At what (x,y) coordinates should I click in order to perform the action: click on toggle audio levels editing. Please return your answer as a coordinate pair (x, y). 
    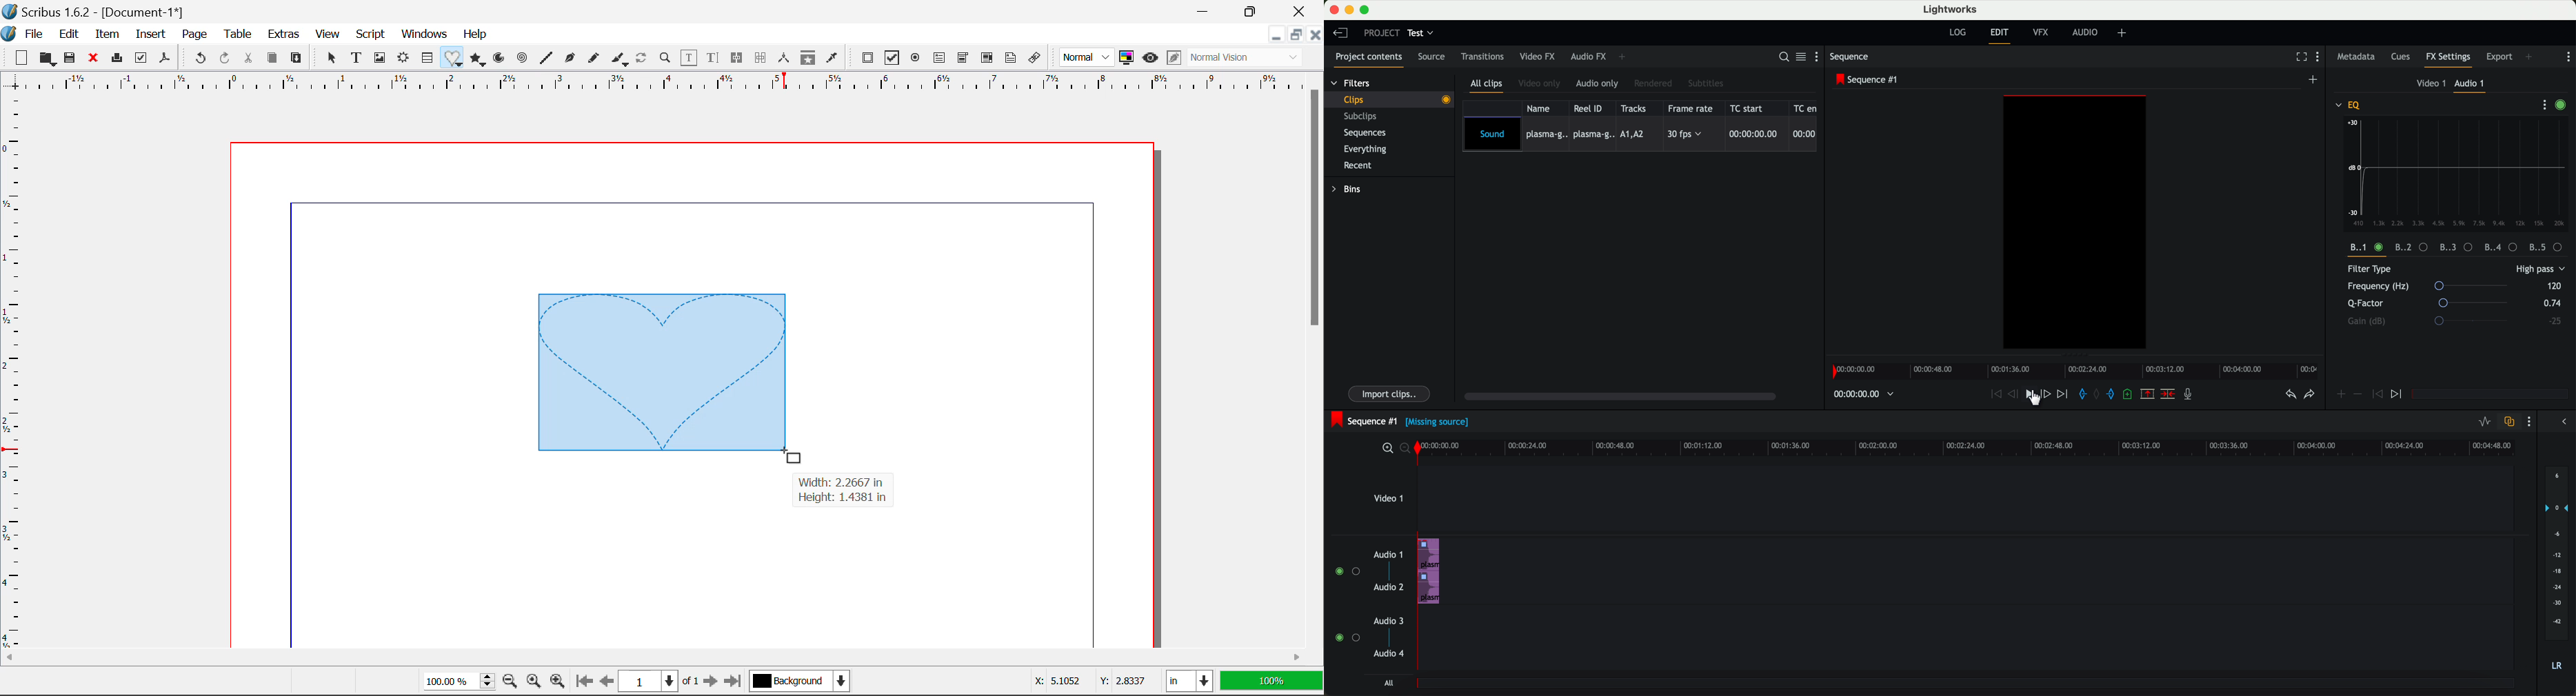
    Looking at the image, I should click on (2484, 422).